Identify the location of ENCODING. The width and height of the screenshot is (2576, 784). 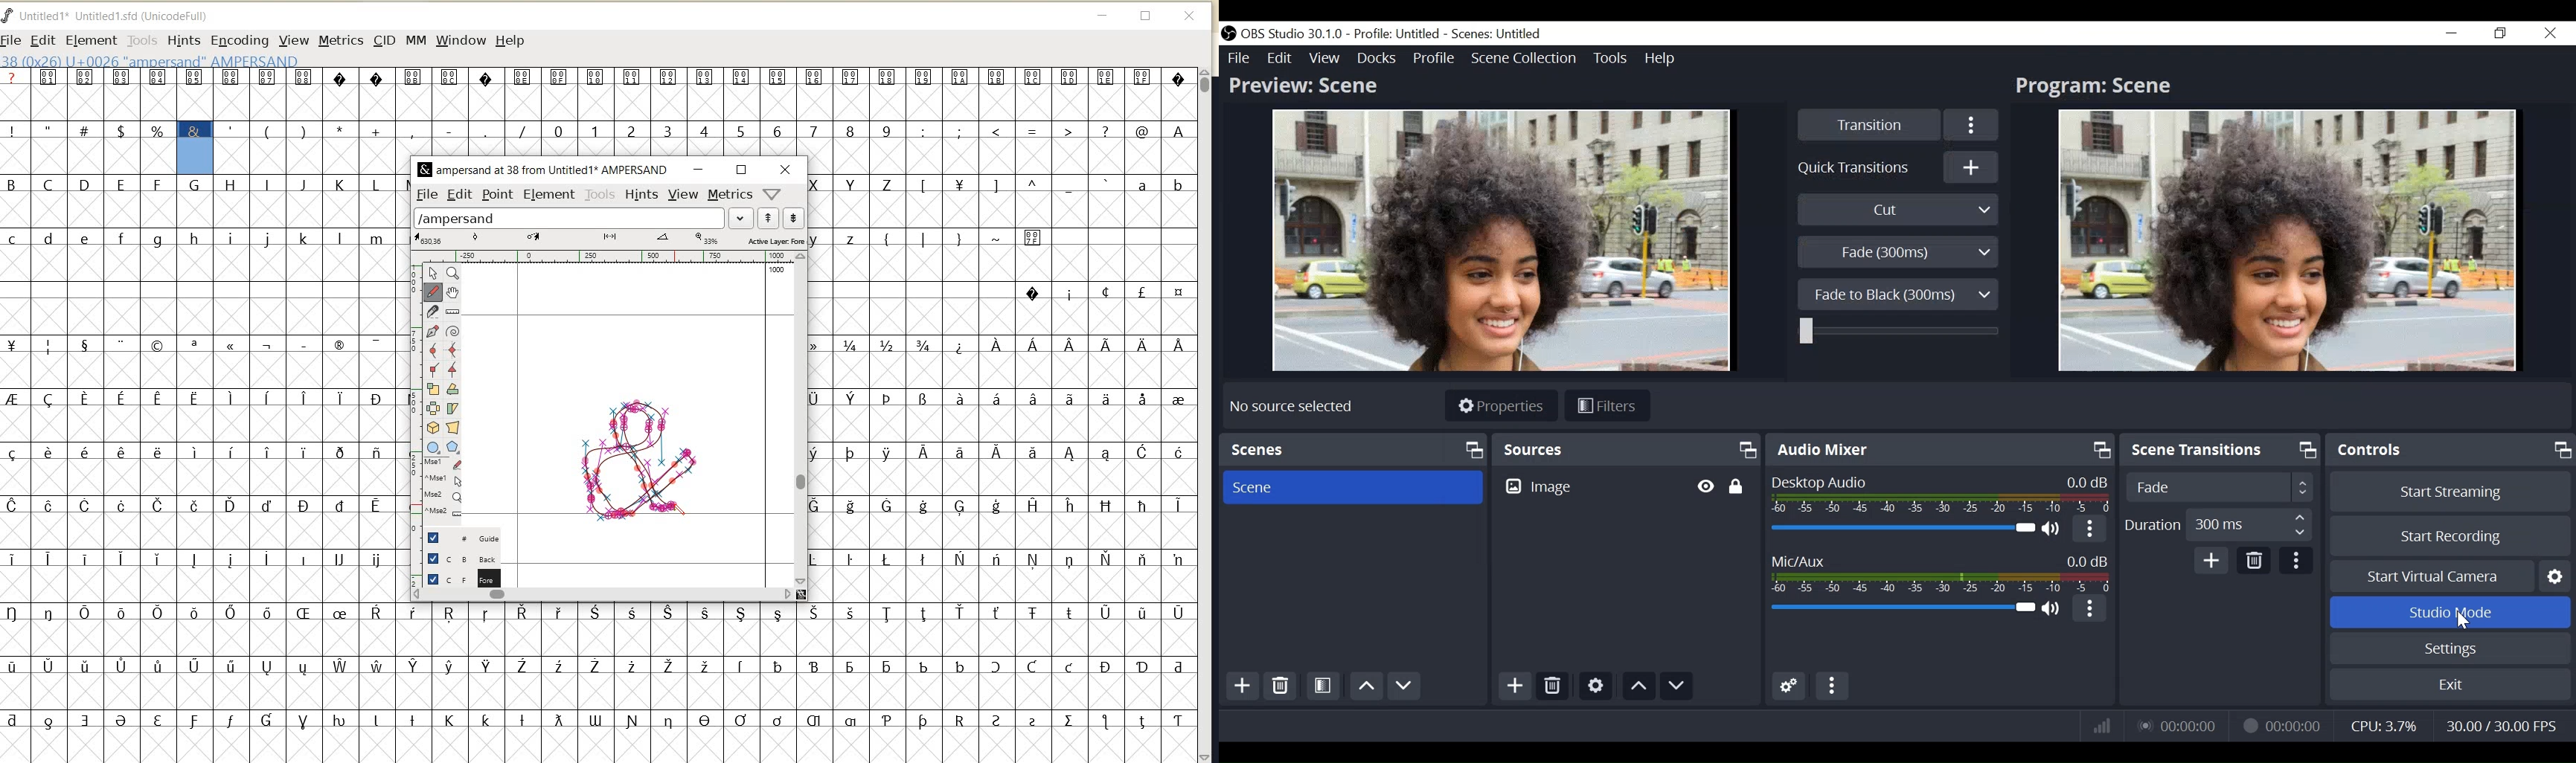
(239, 41).